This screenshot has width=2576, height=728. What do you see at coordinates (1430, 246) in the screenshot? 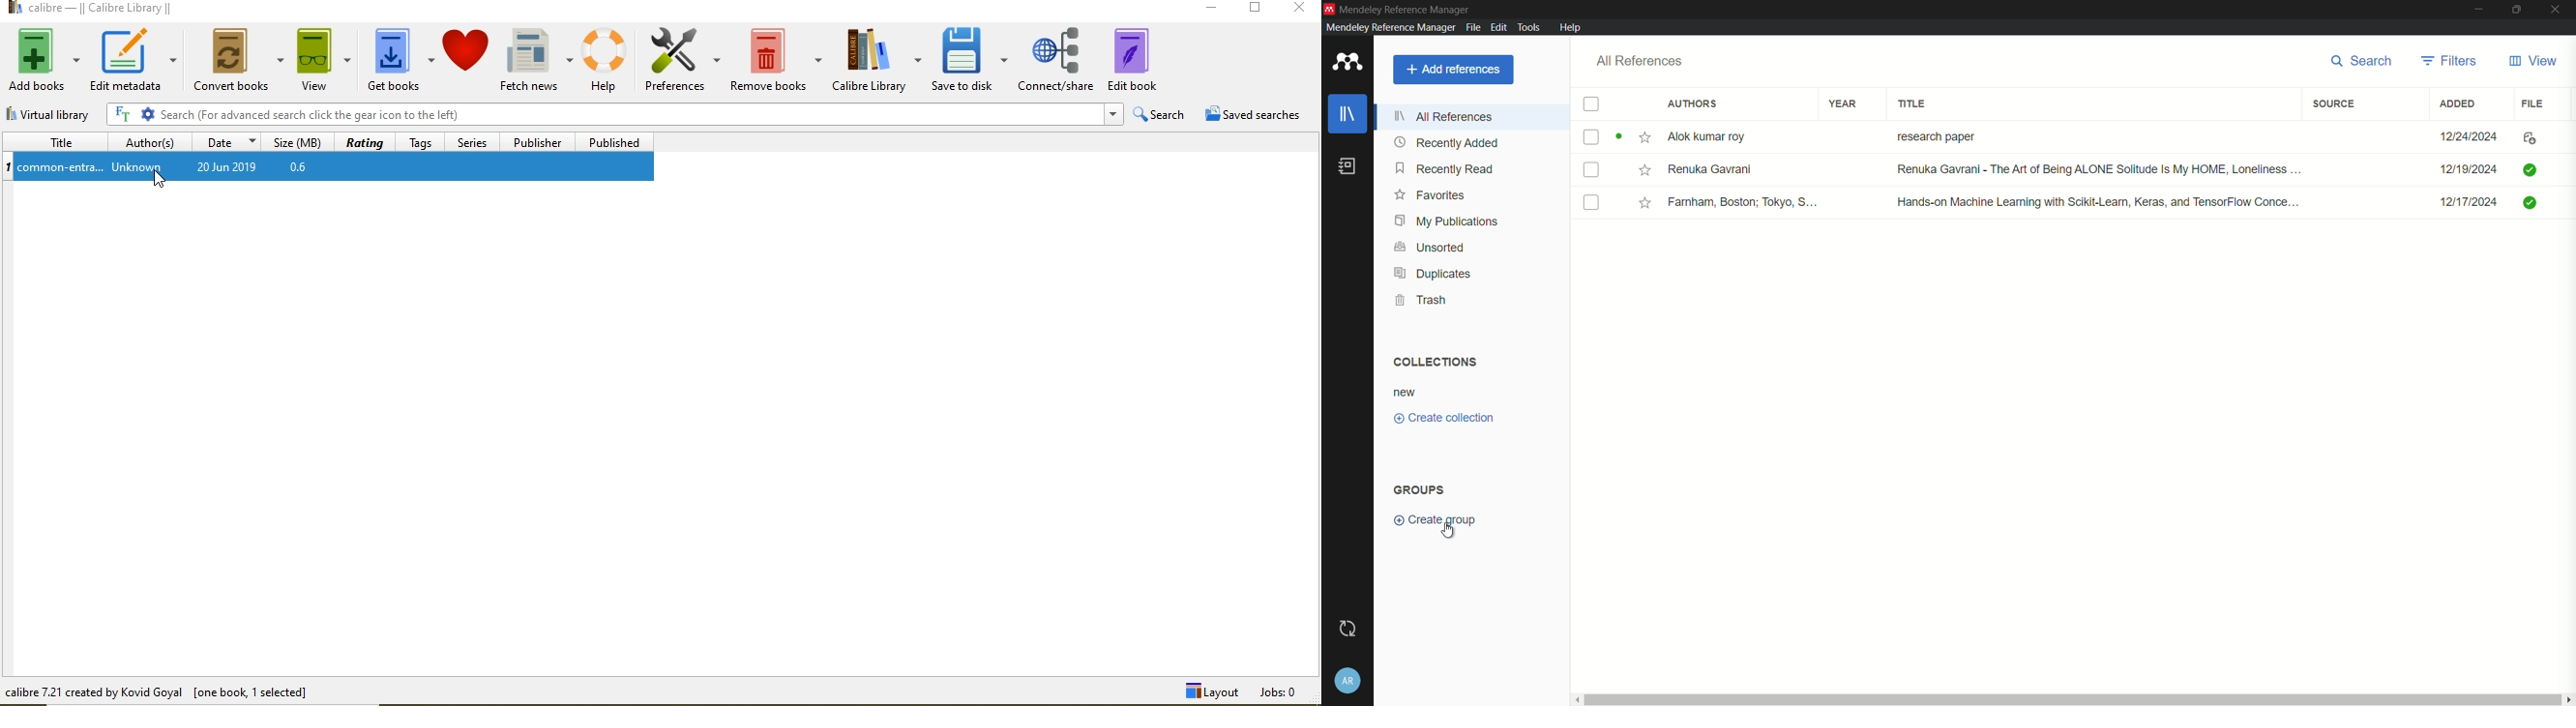
I see `unsorted` at bounding box center [1430, 246].